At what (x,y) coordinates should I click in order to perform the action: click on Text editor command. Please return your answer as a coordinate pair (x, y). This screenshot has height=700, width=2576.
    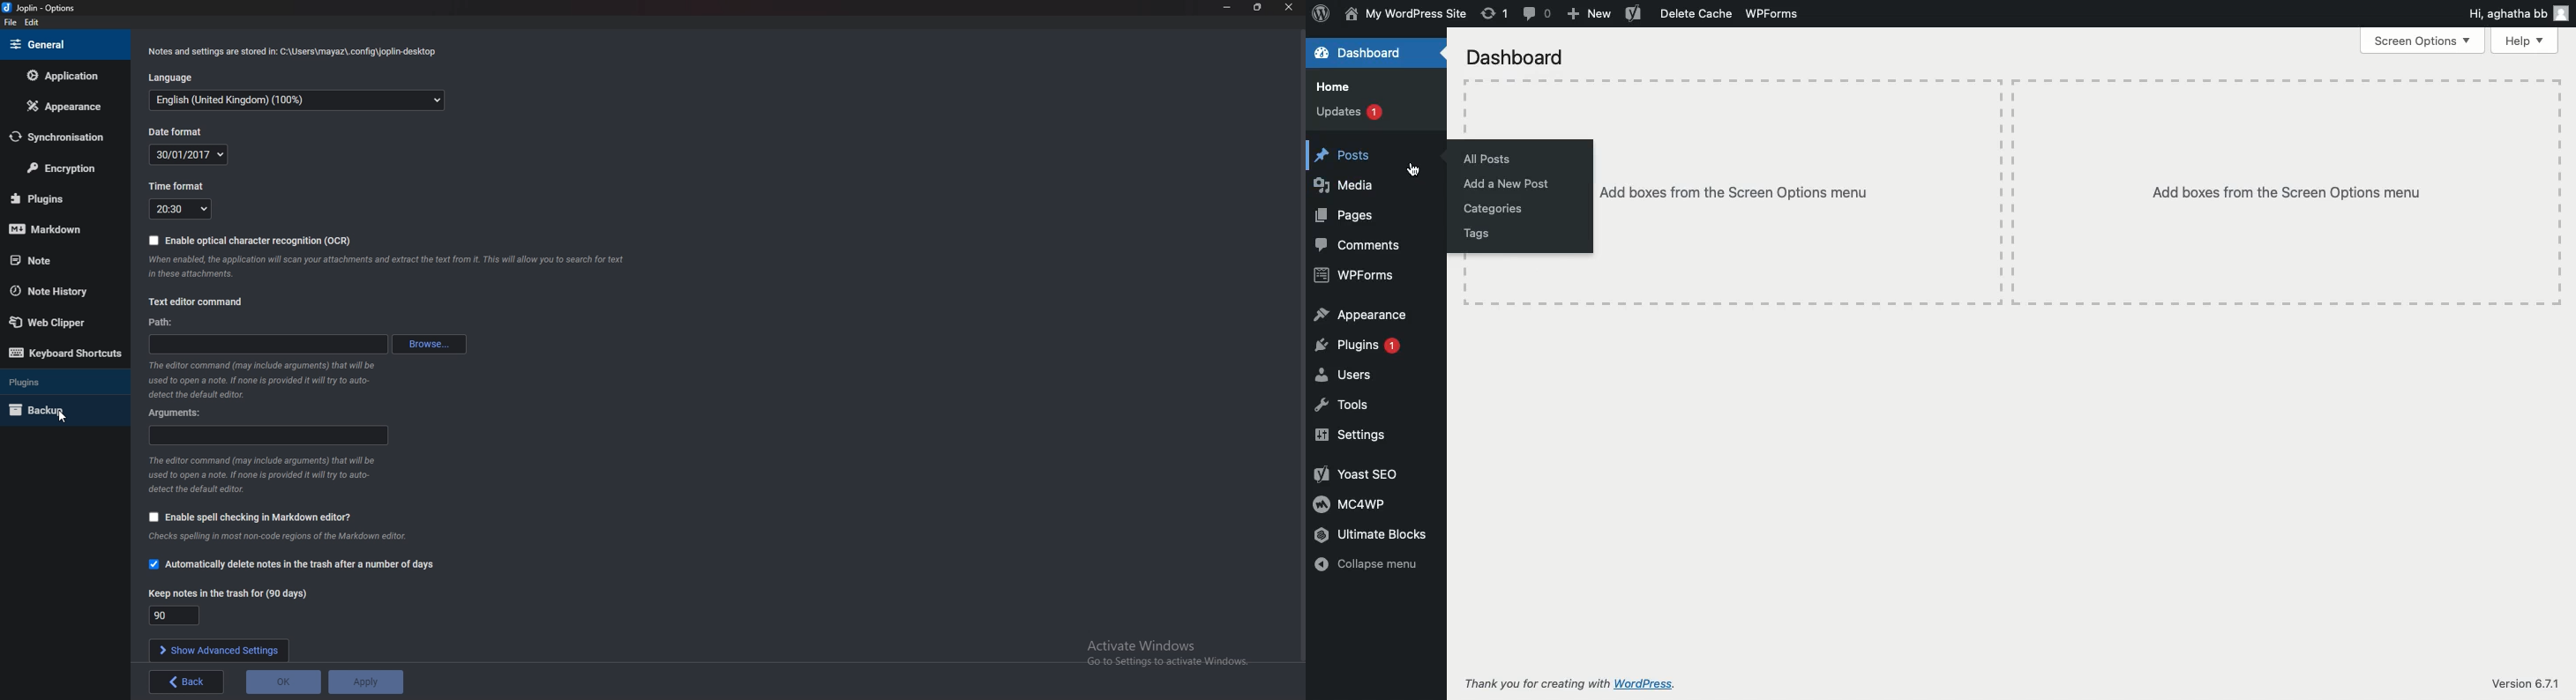
    Looking at the image, I should click on (193, 301).